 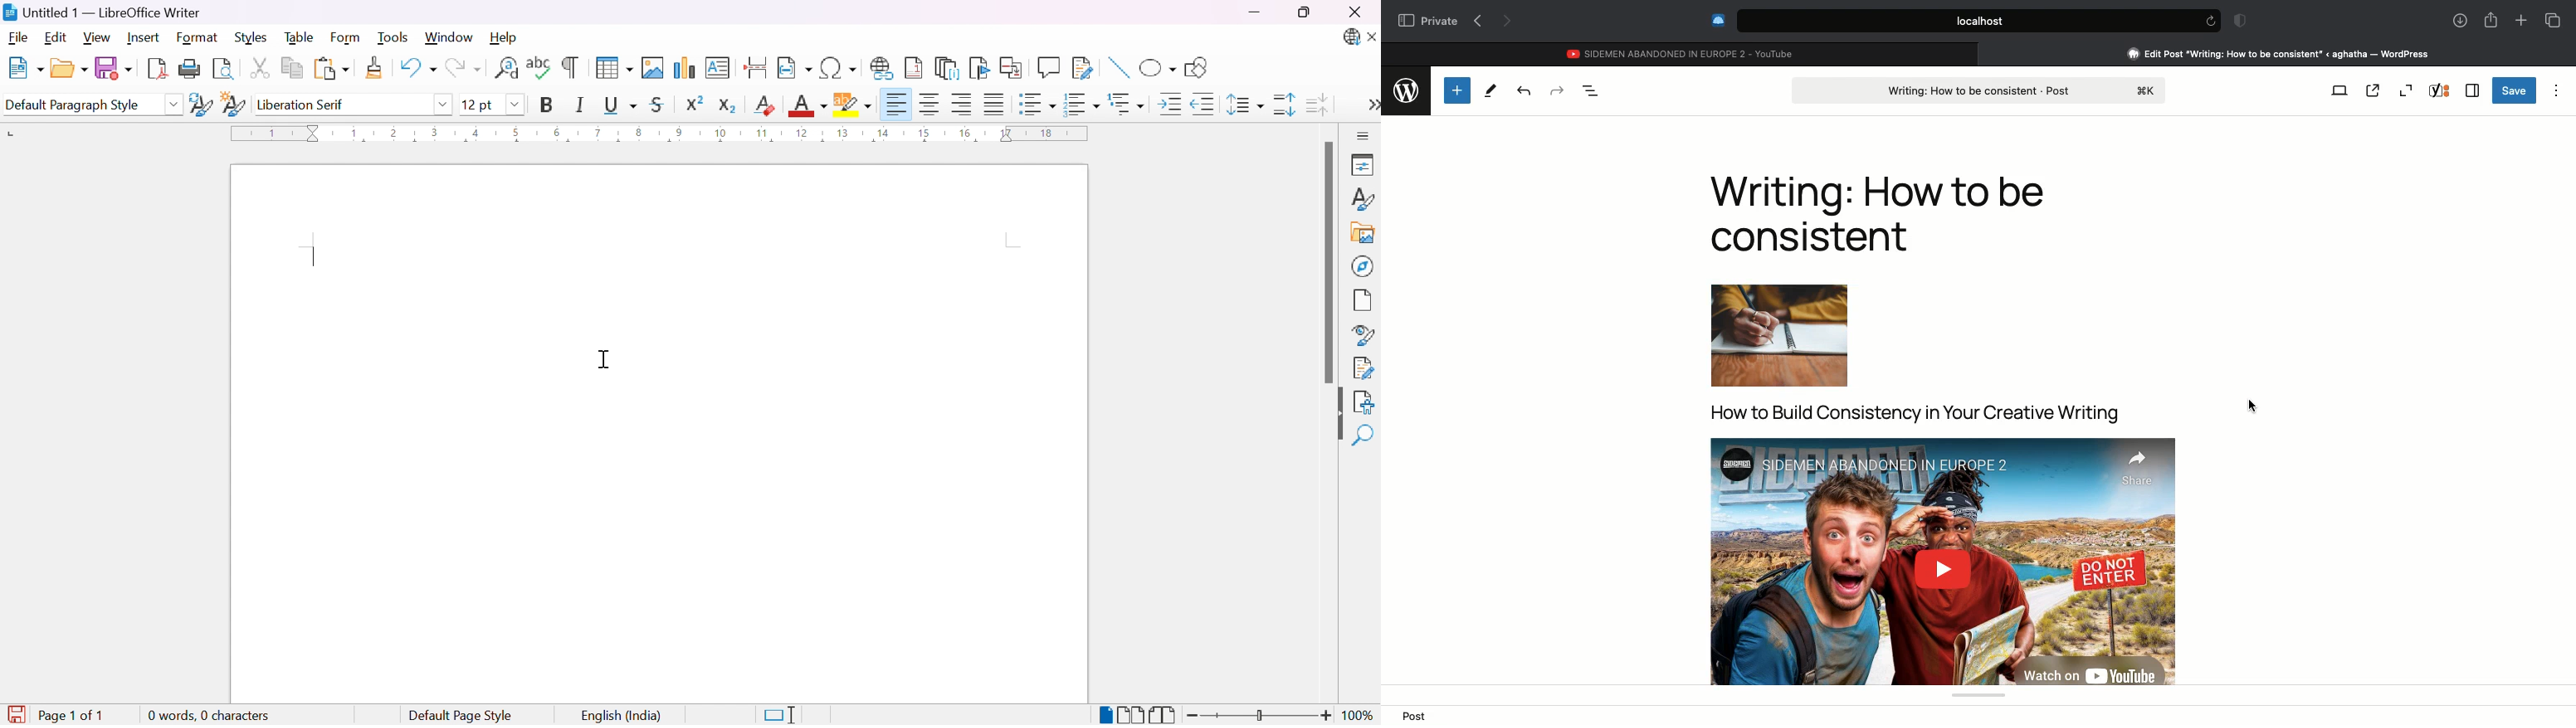 I want to click on Liberation serif, so click(x=303, y=104).